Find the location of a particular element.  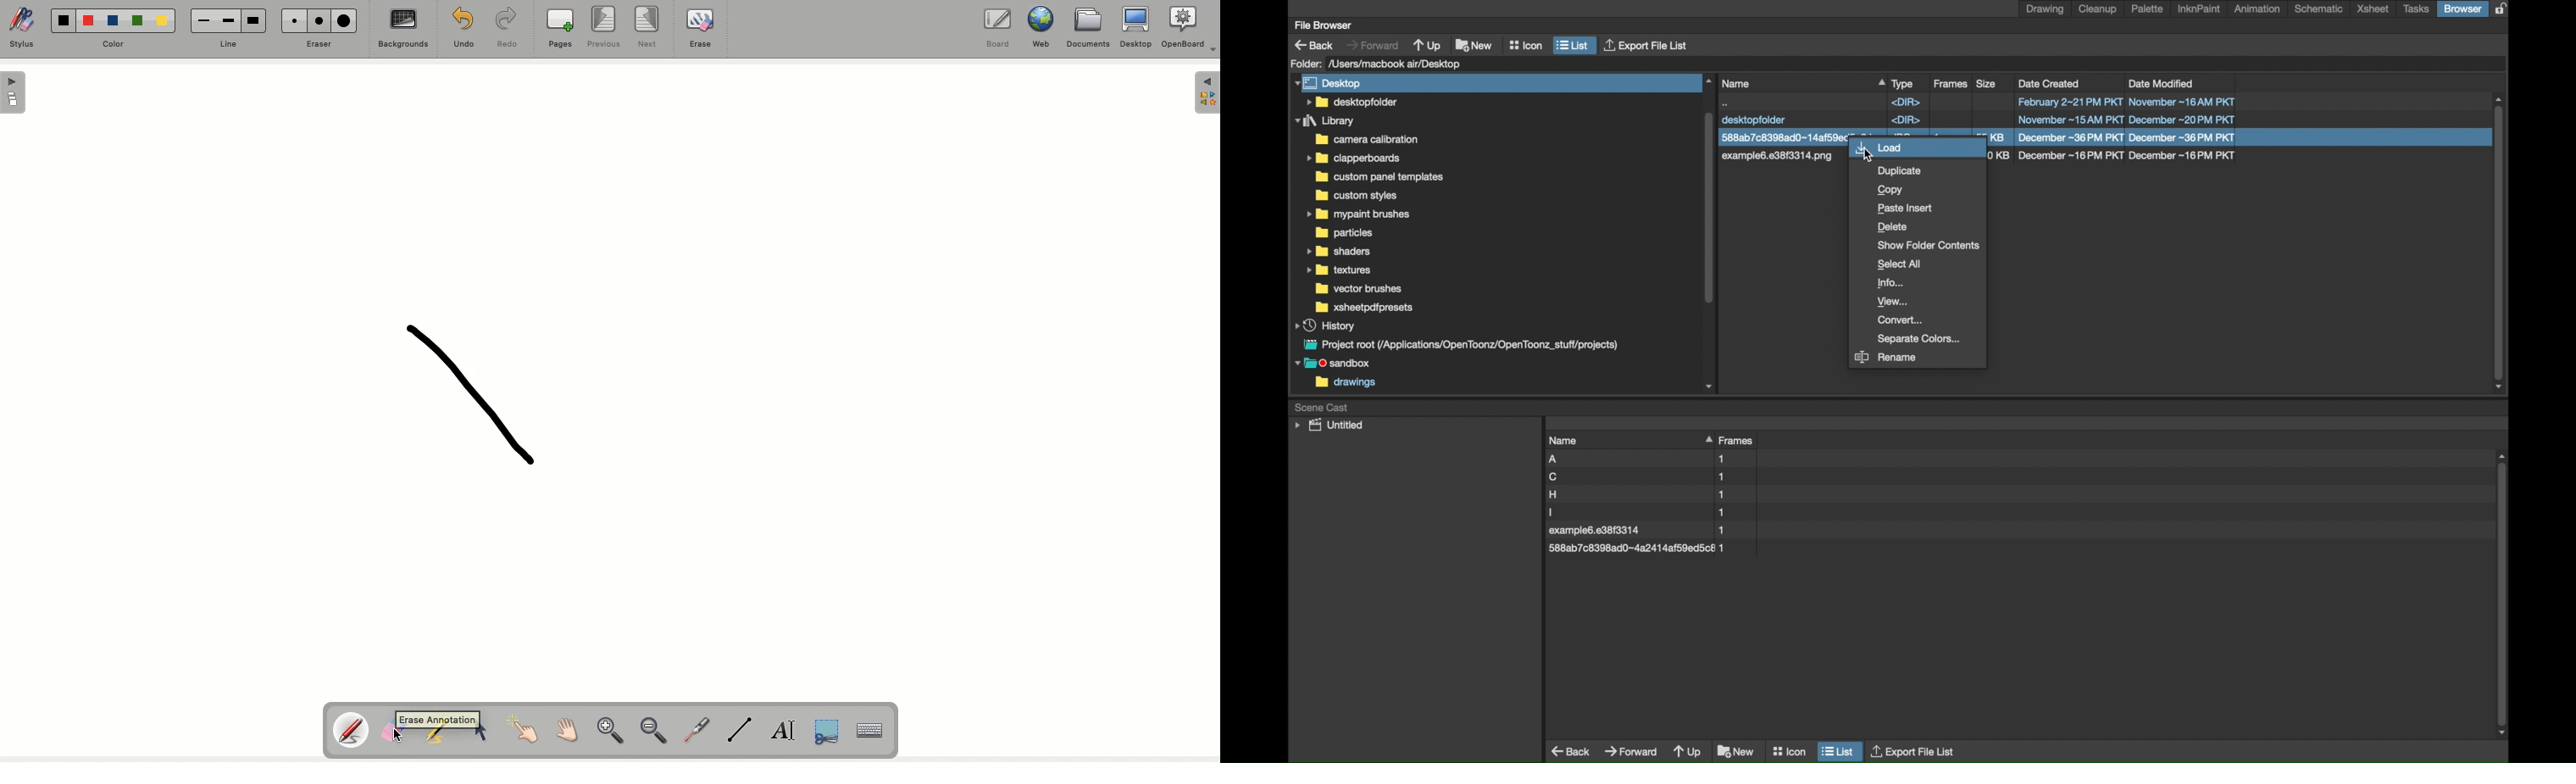

foler is located at coordinates (1364, 307).